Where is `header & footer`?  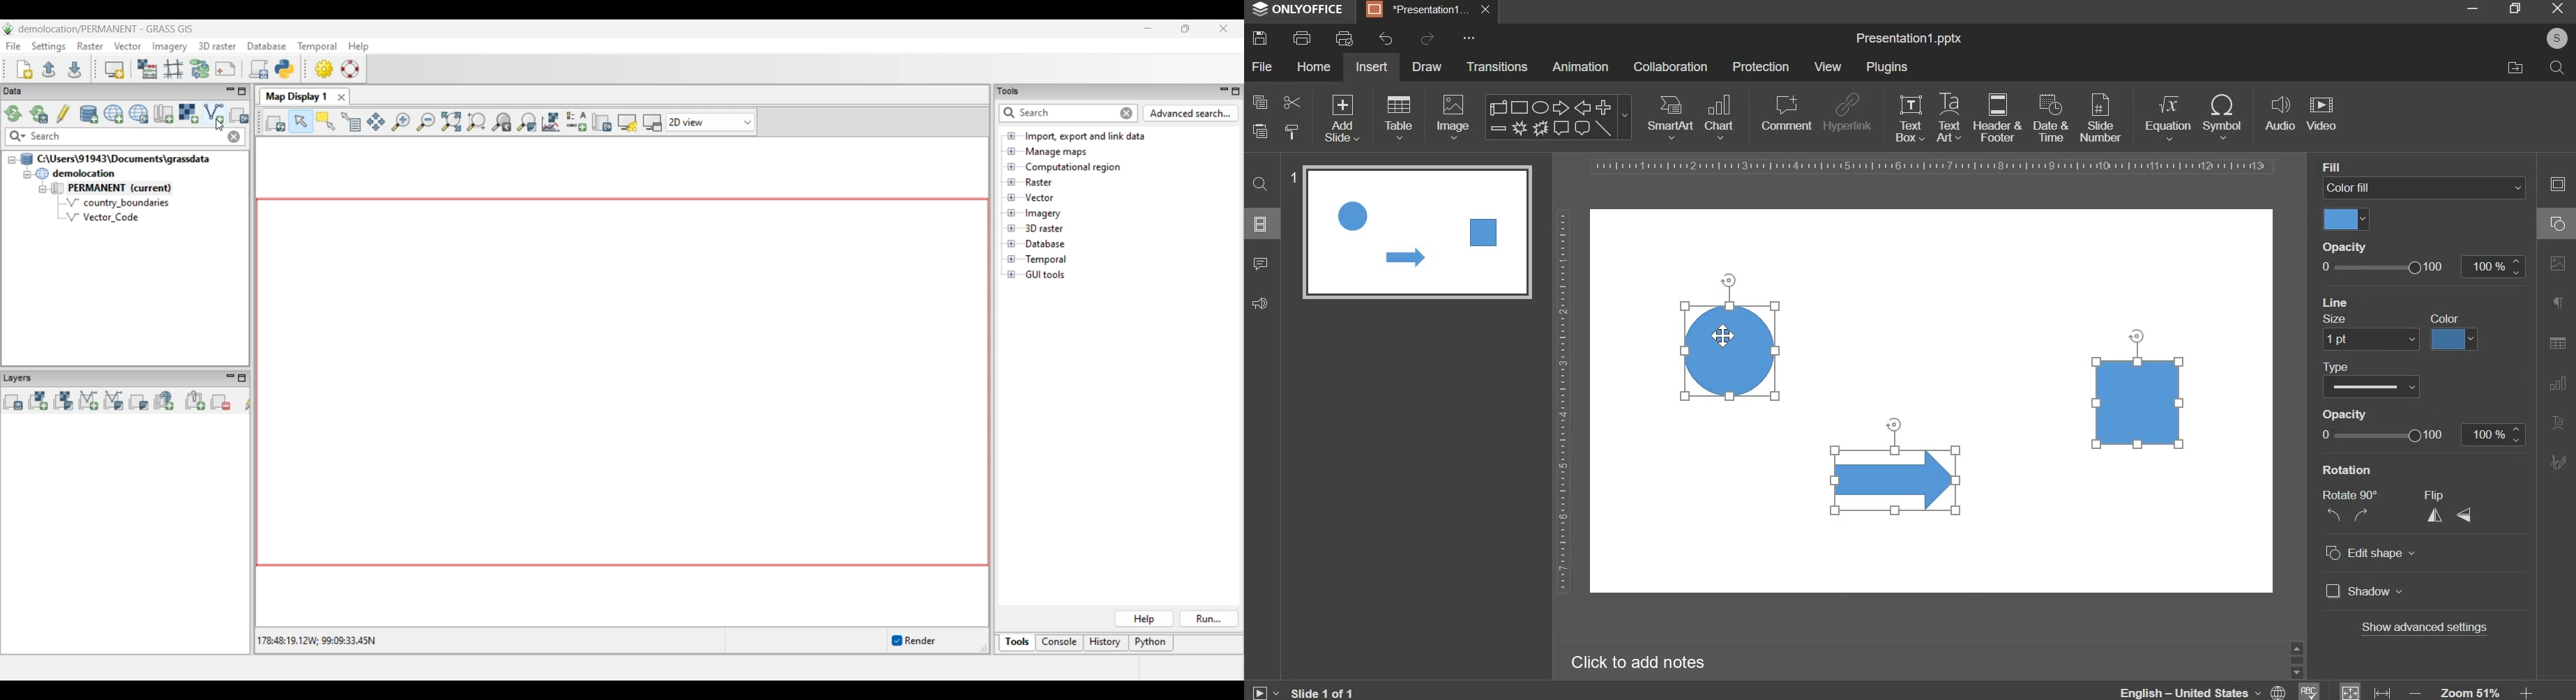 header & footer is located at coordinates (1997, 117).